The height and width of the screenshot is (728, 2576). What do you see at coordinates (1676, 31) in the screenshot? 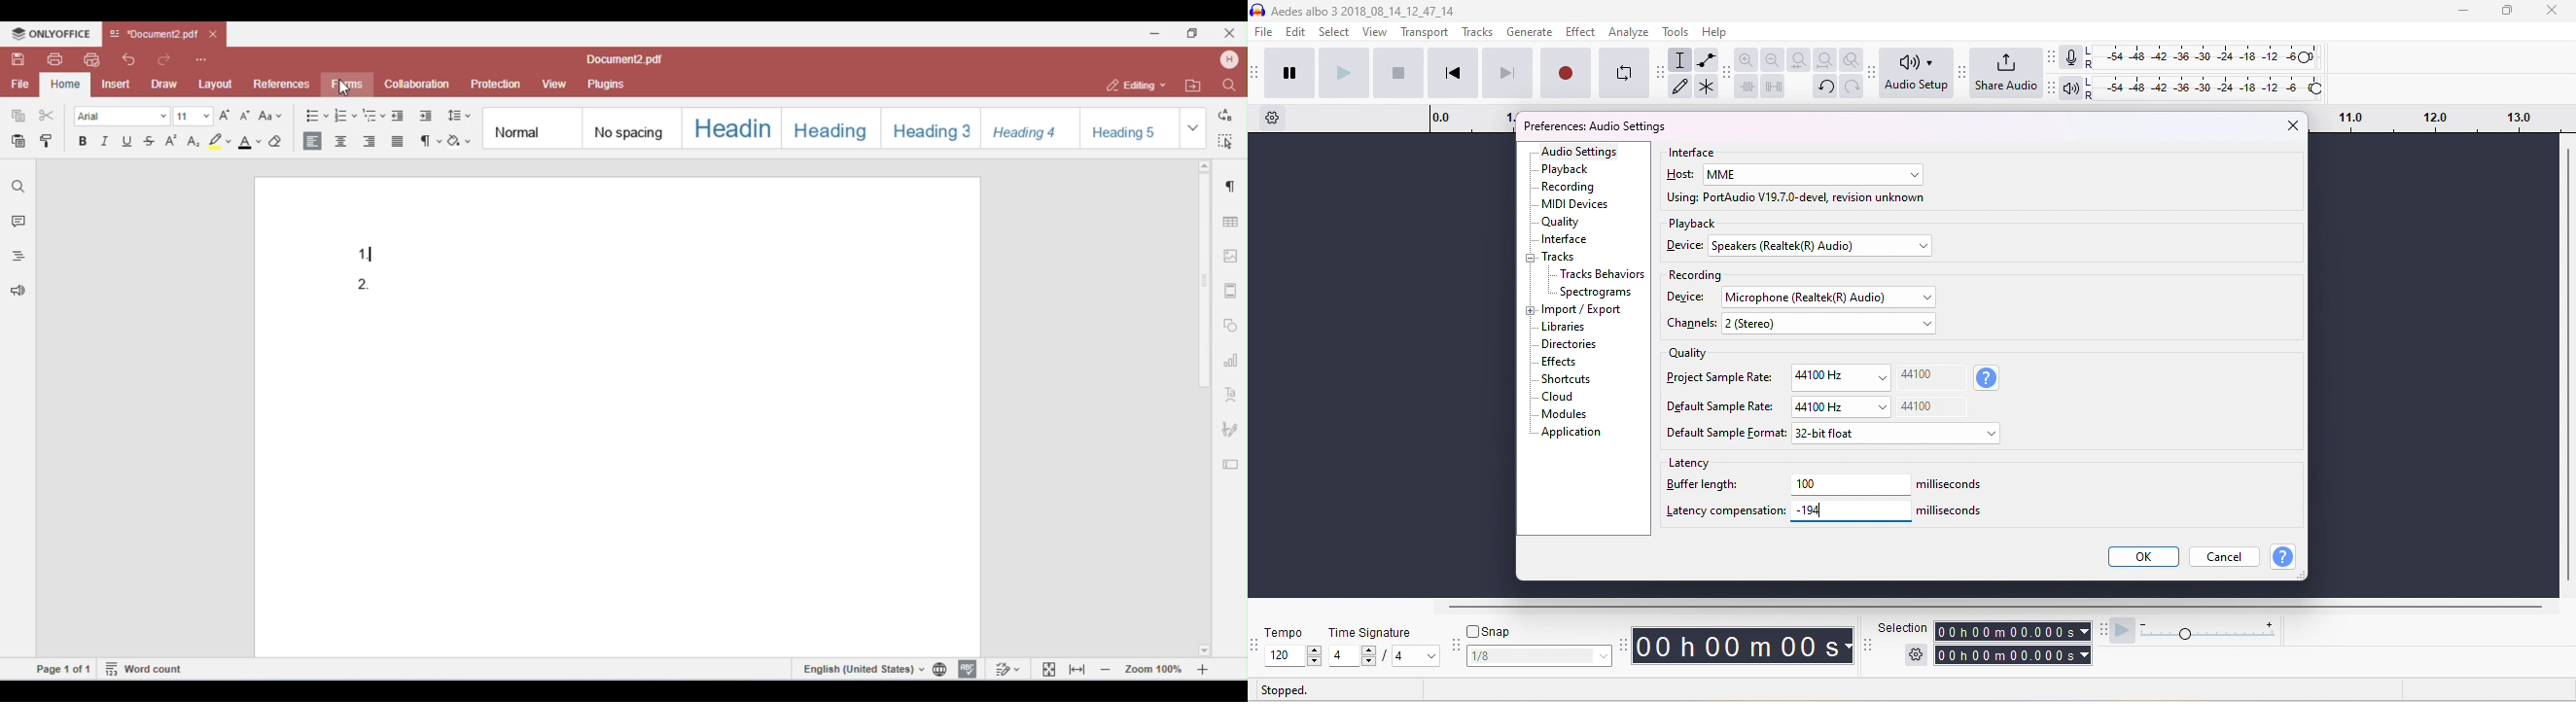
I see `tools` at bounding box center [1676, 31].